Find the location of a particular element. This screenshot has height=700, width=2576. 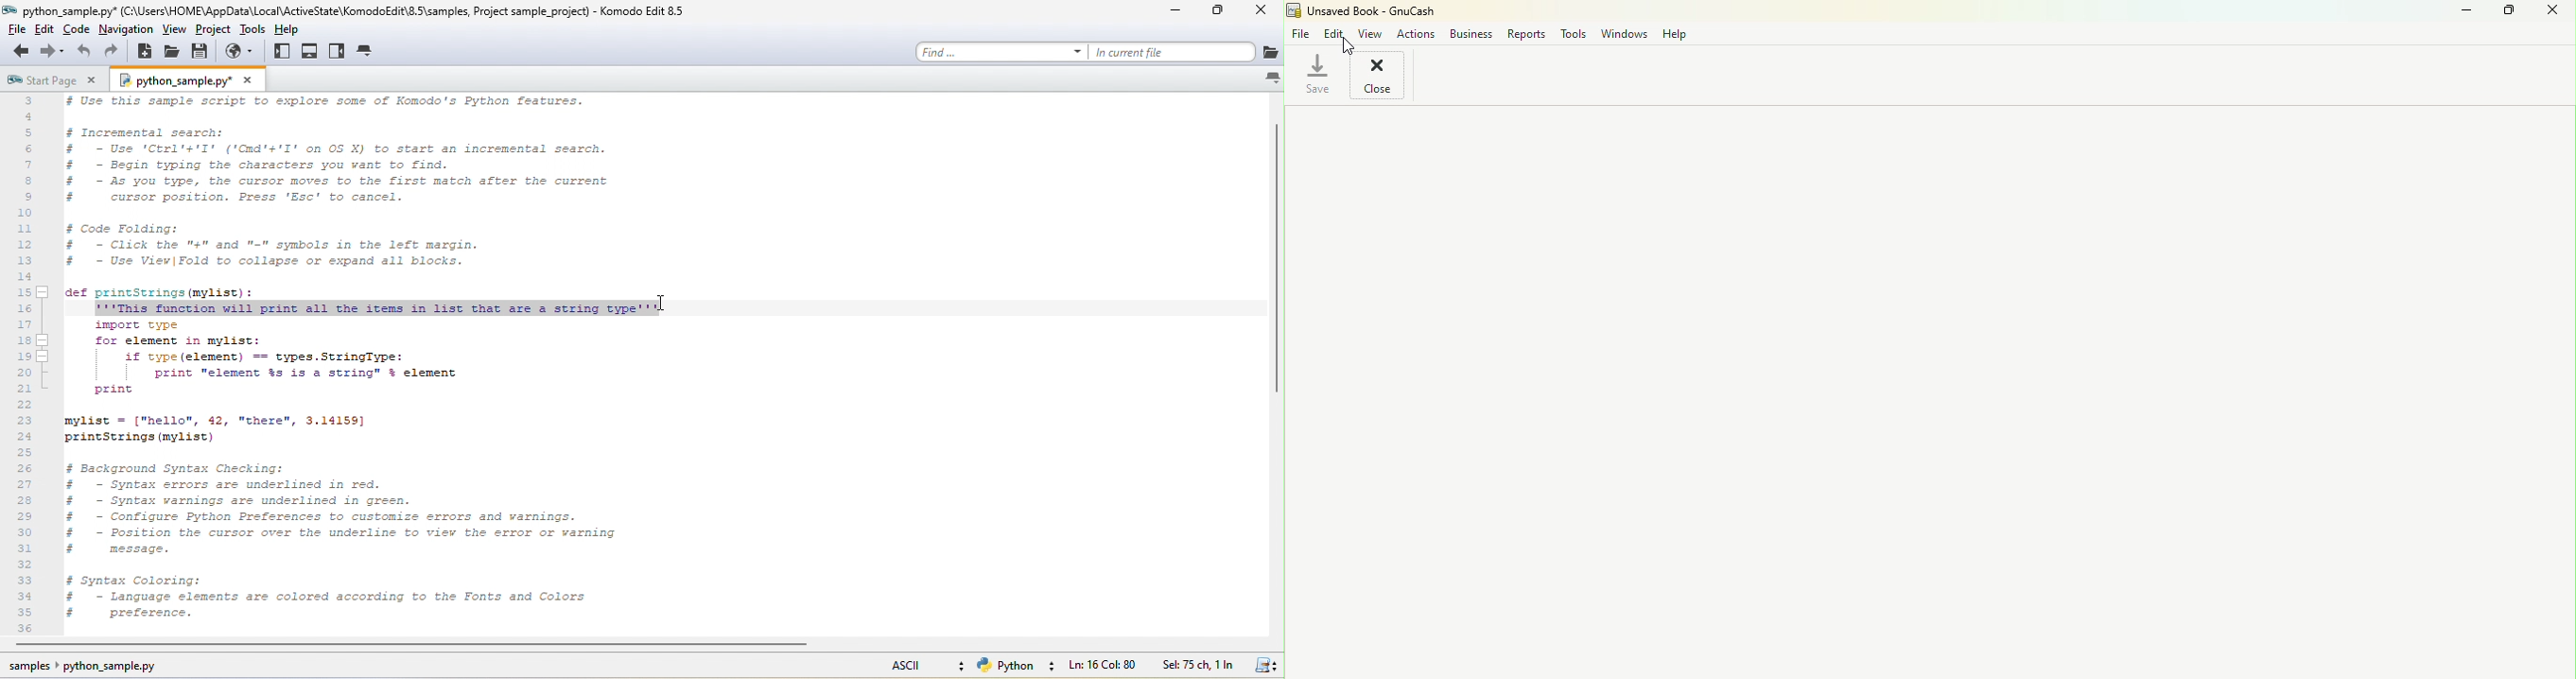

browse is located at coordinates (243, 52).